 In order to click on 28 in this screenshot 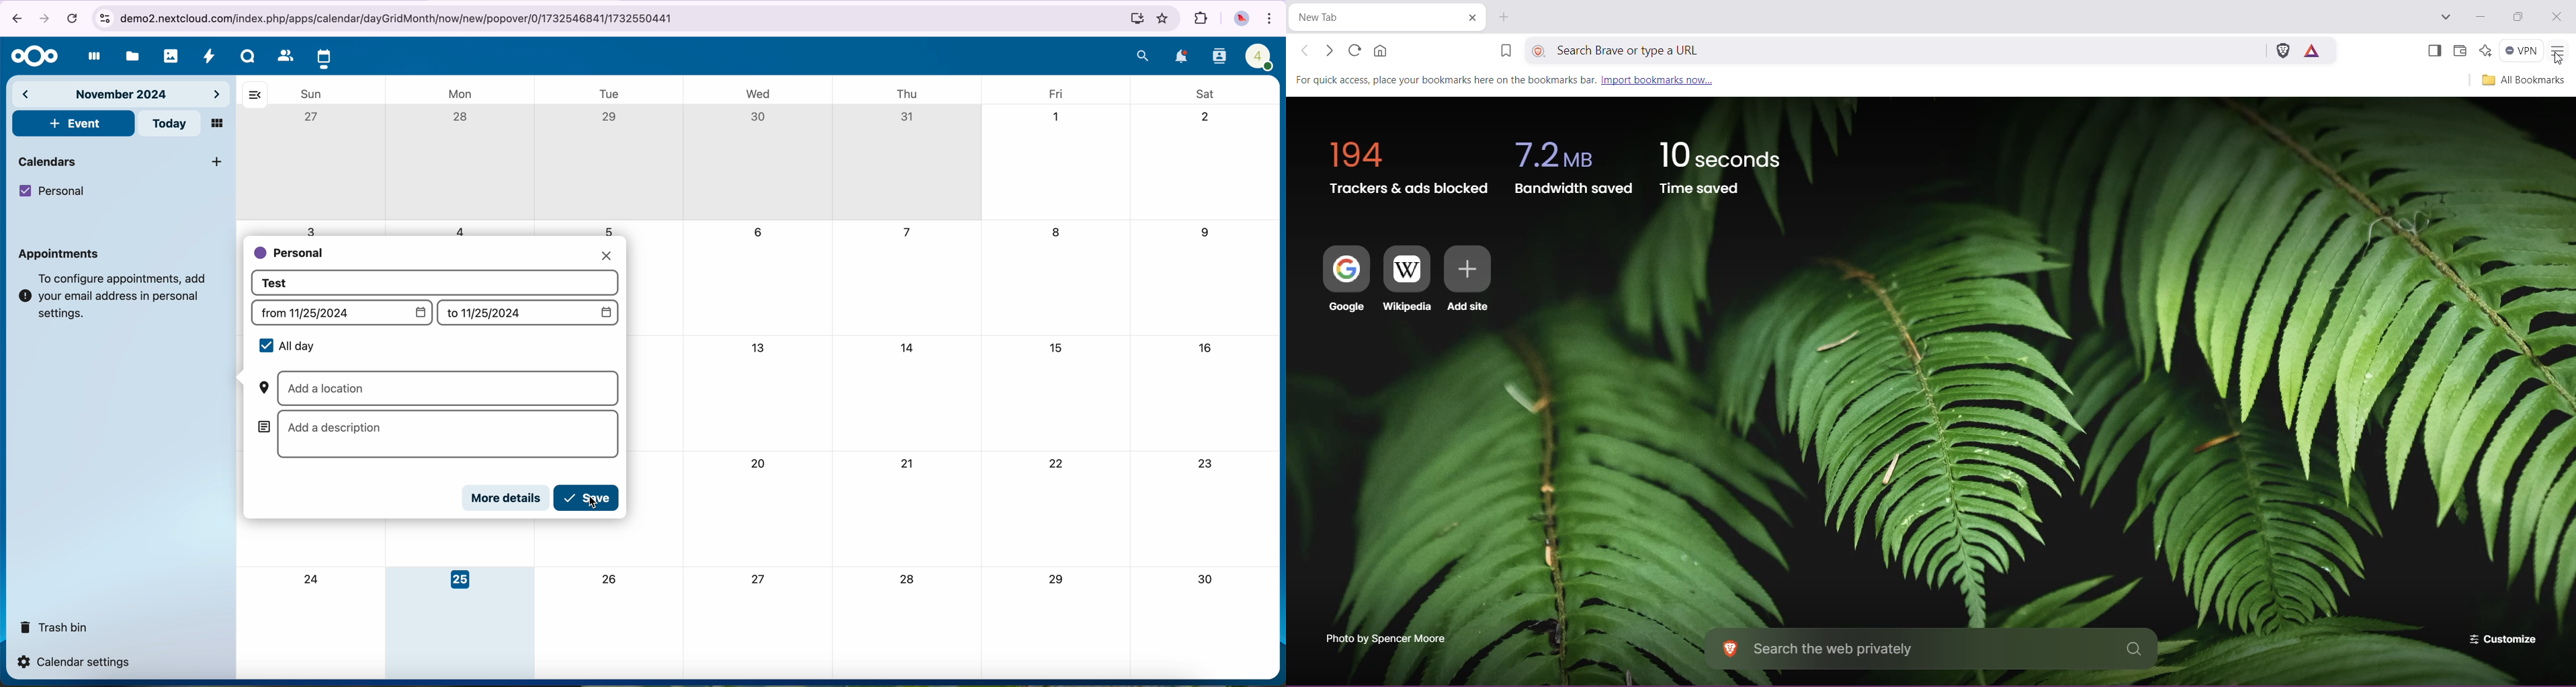, I will do `click(908, 581)`.